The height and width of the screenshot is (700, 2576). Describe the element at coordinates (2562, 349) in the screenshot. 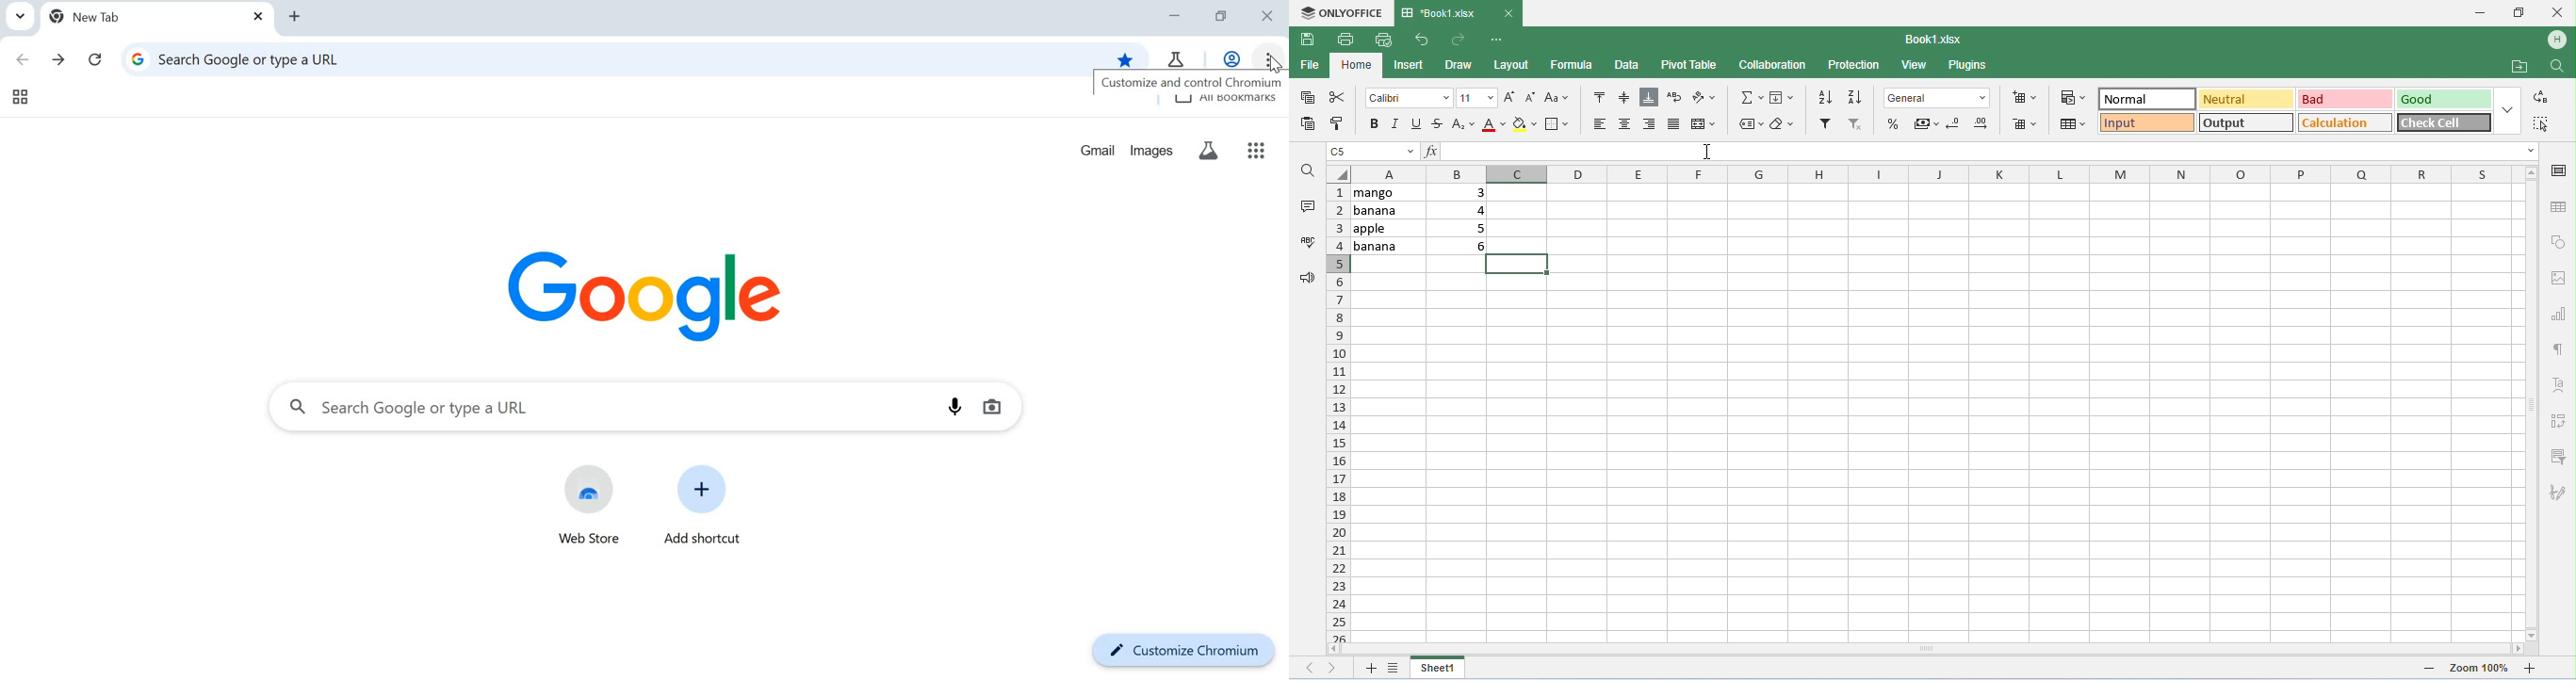

I see `paragraph settings` at that location.